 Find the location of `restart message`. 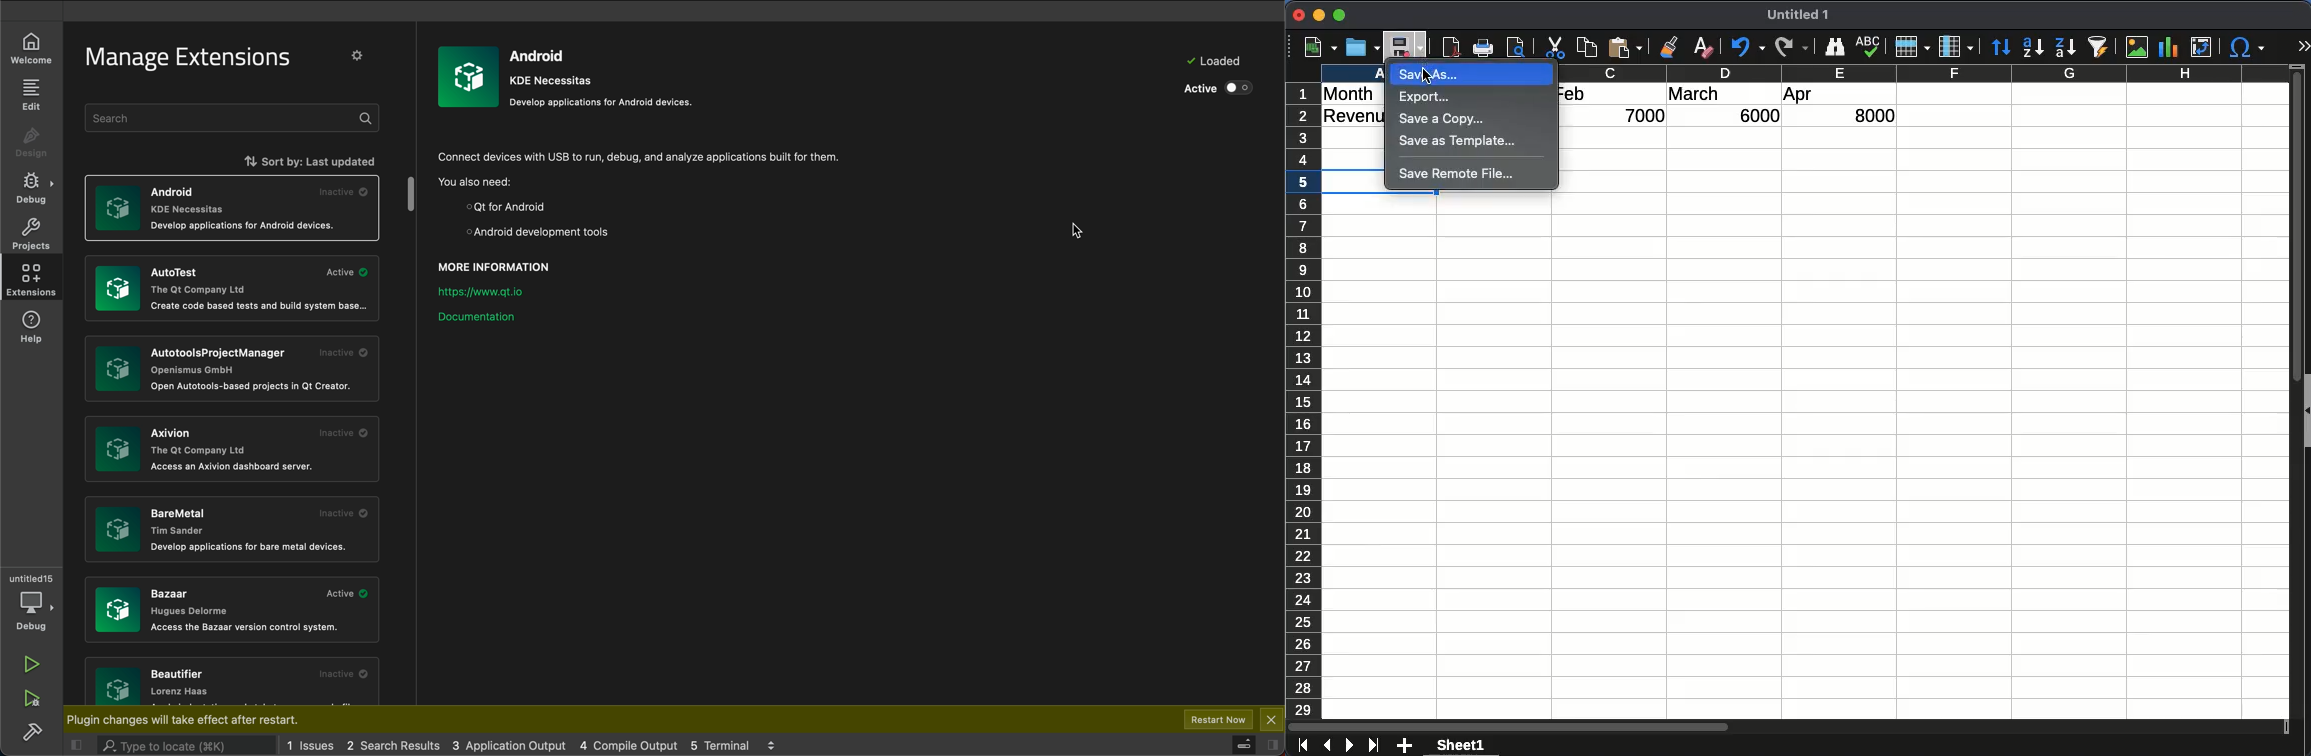

restart message is located at coordinates (210, 720).